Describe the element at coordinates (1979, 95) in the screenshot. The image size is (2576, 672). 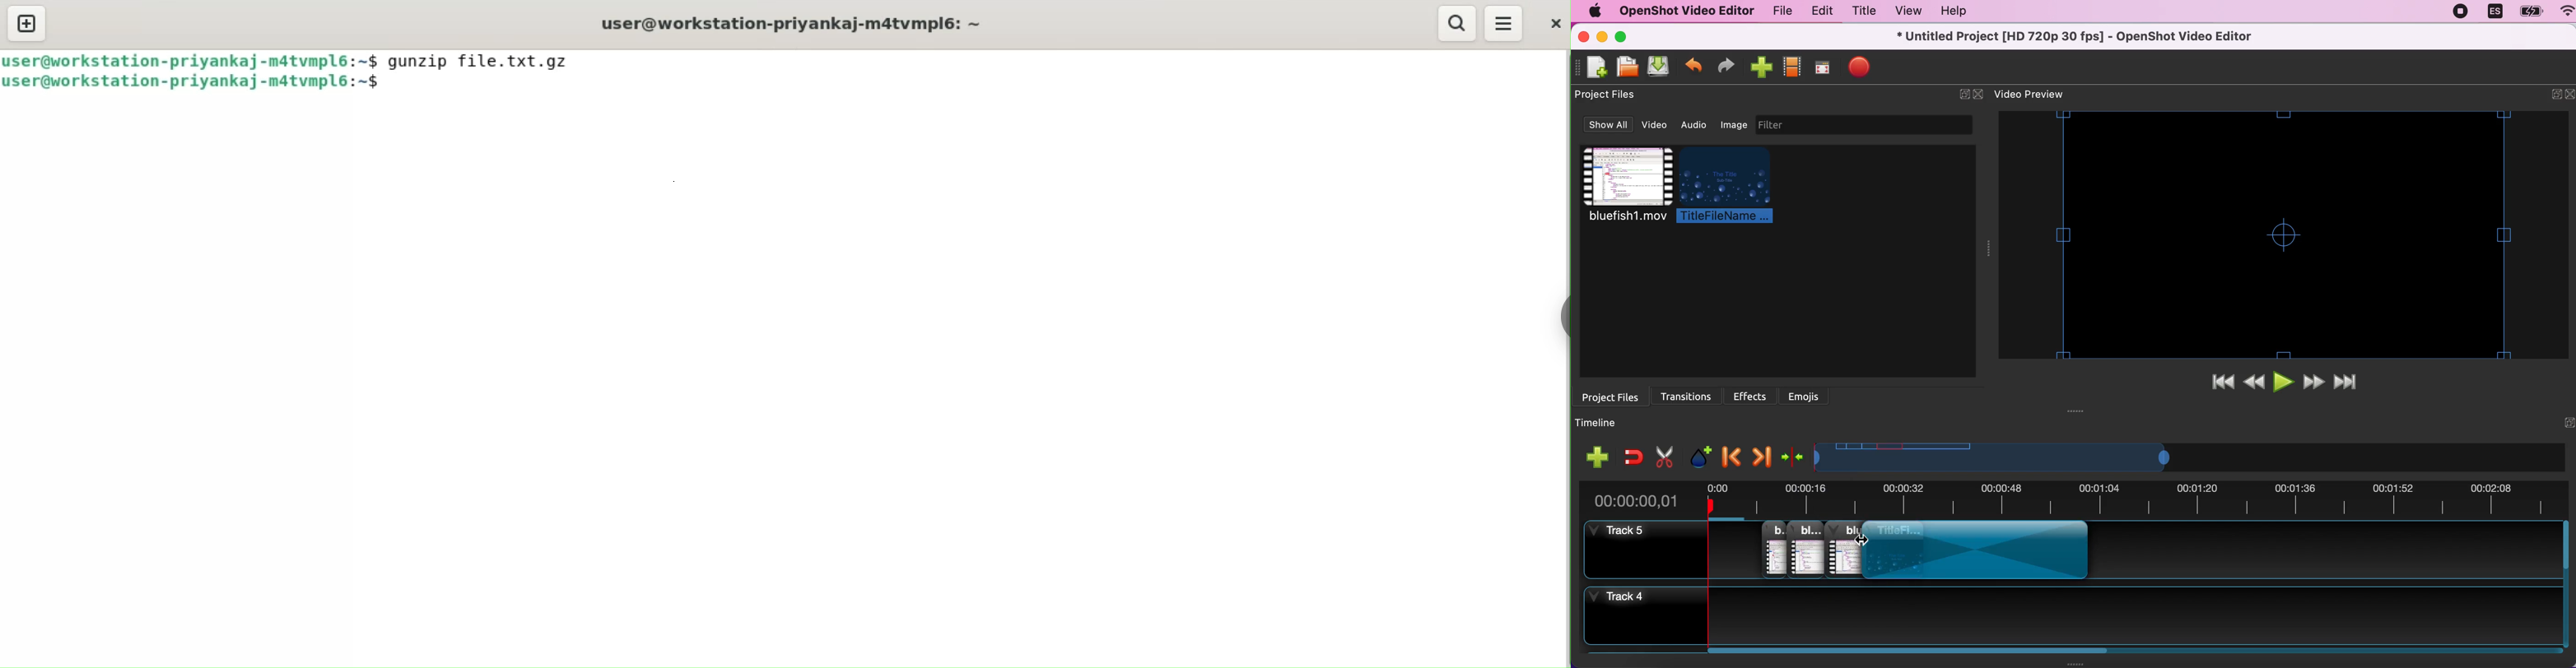
I see `close` at that location.